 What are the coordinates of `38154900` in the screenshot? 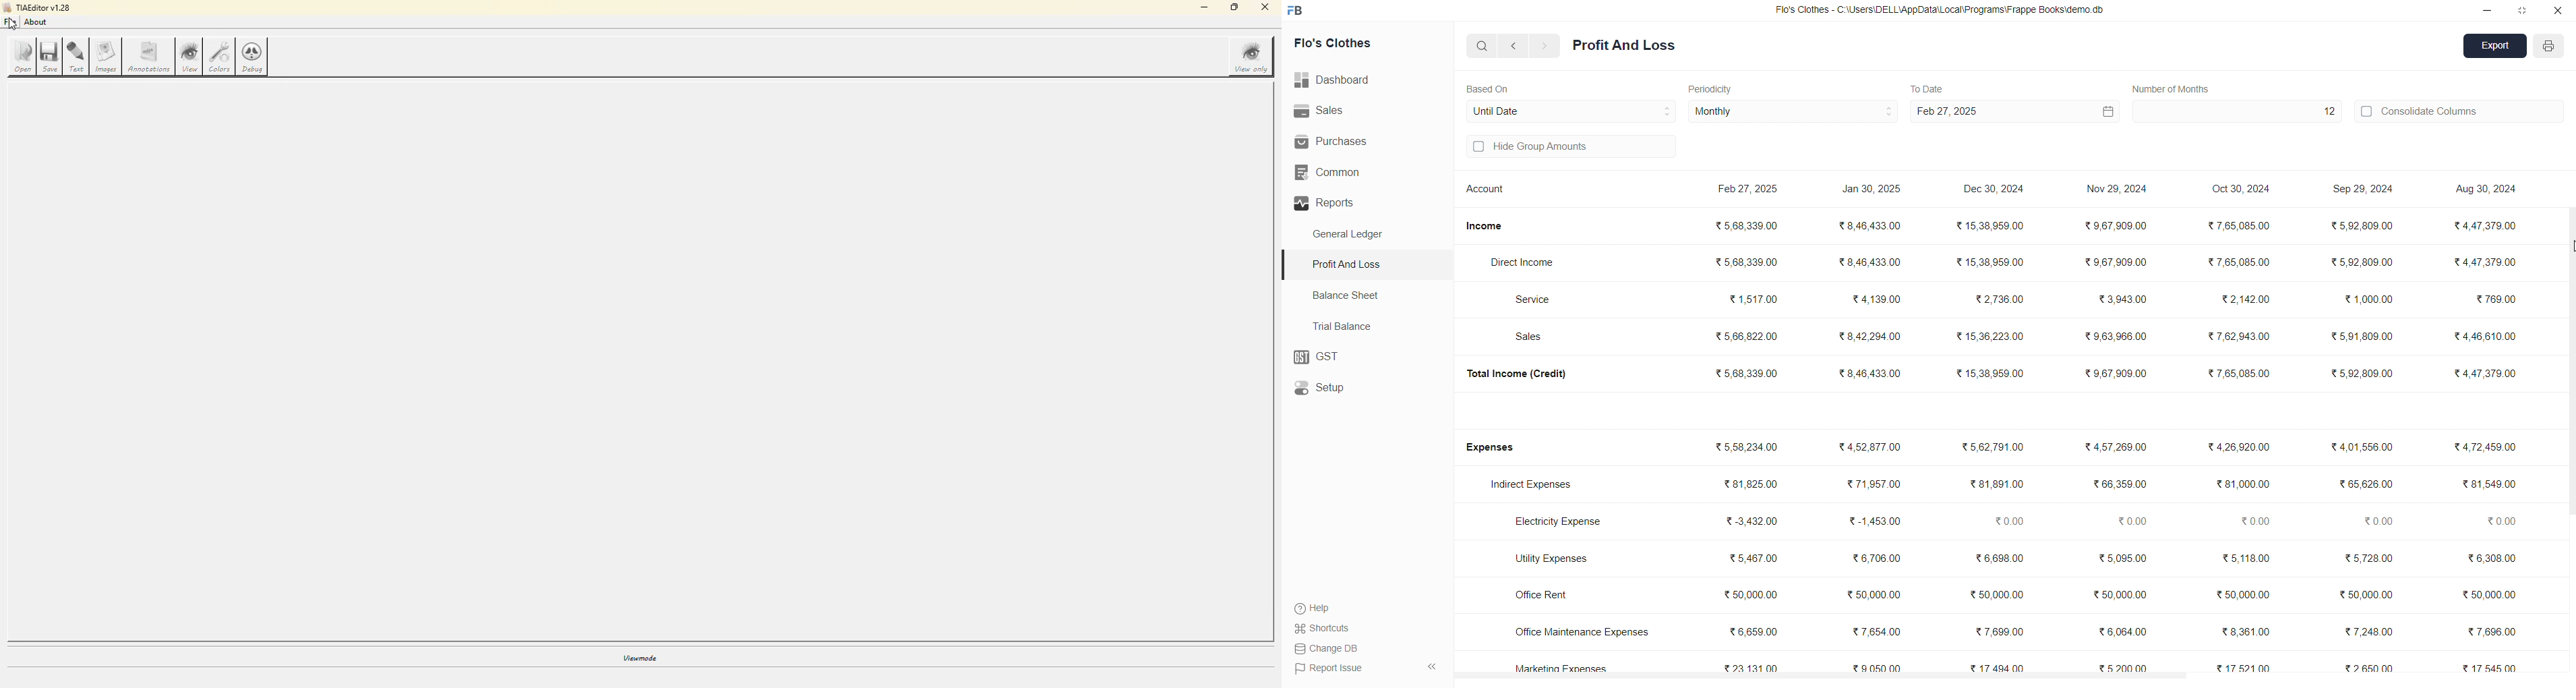 It's located at (2480, 484).